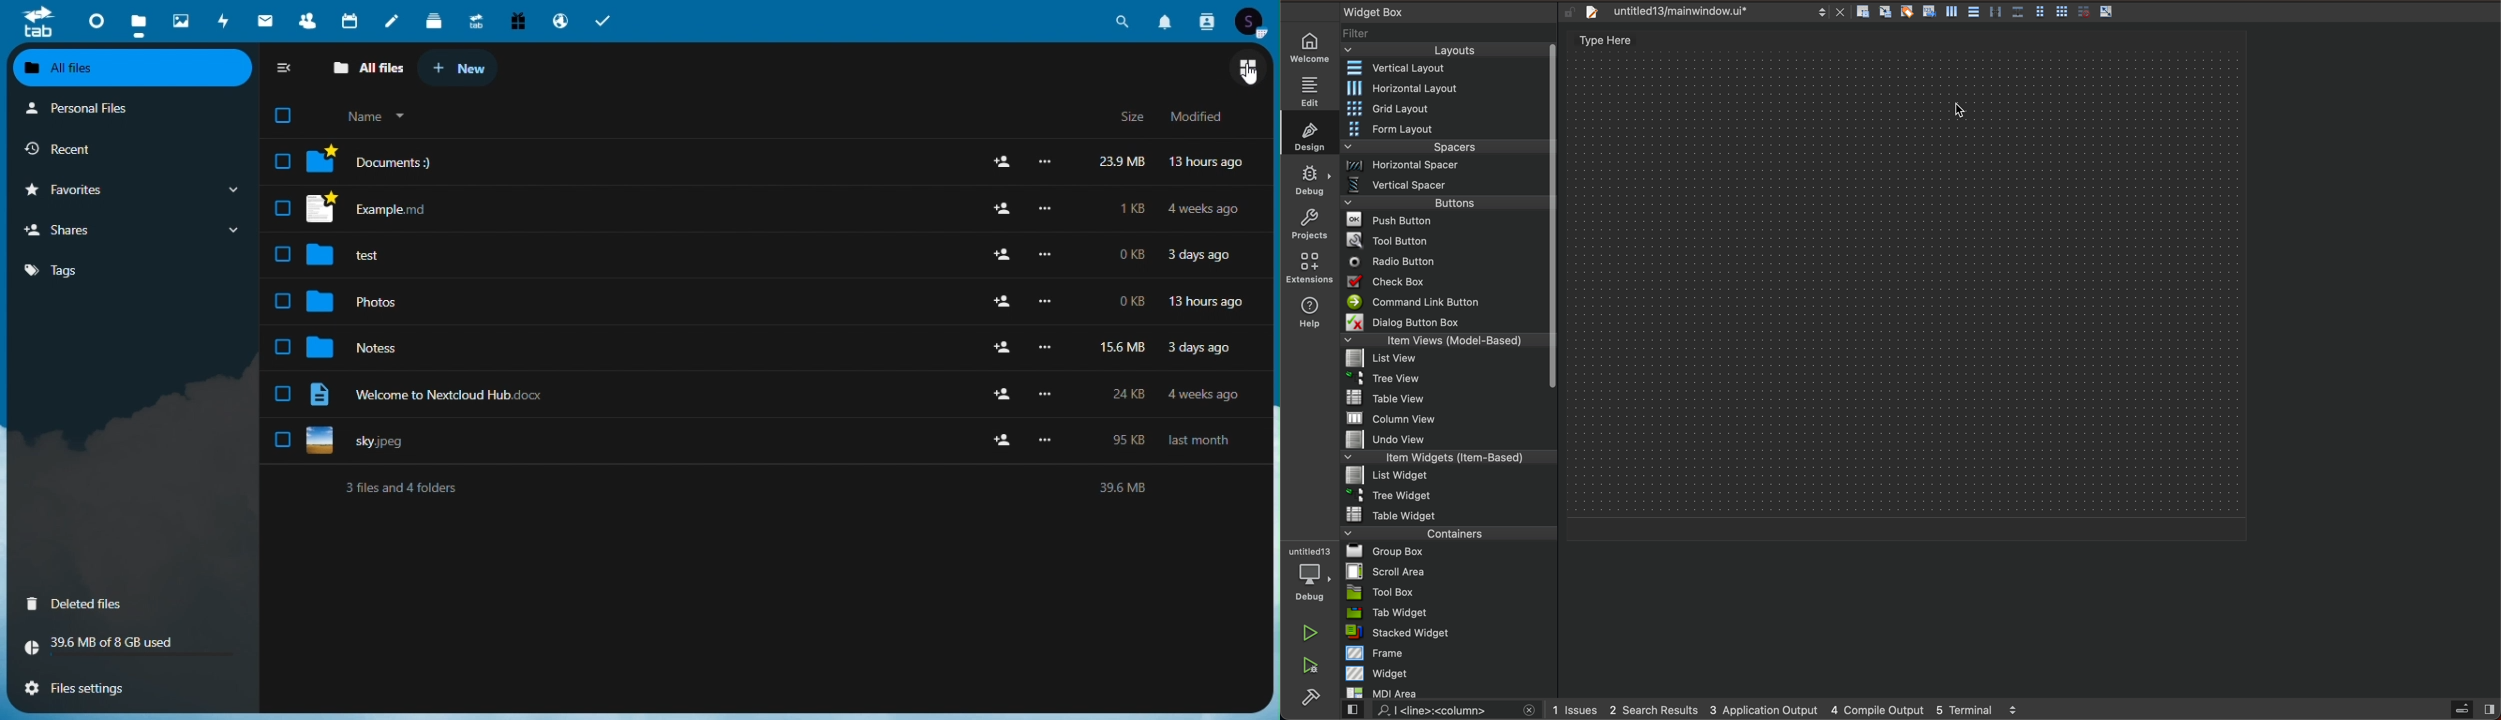 The width and height of the screenshot is (2520, 728). Describe the element at coordinates (286, 67) in the screenshot. I see `collapse sidebar` at that location.